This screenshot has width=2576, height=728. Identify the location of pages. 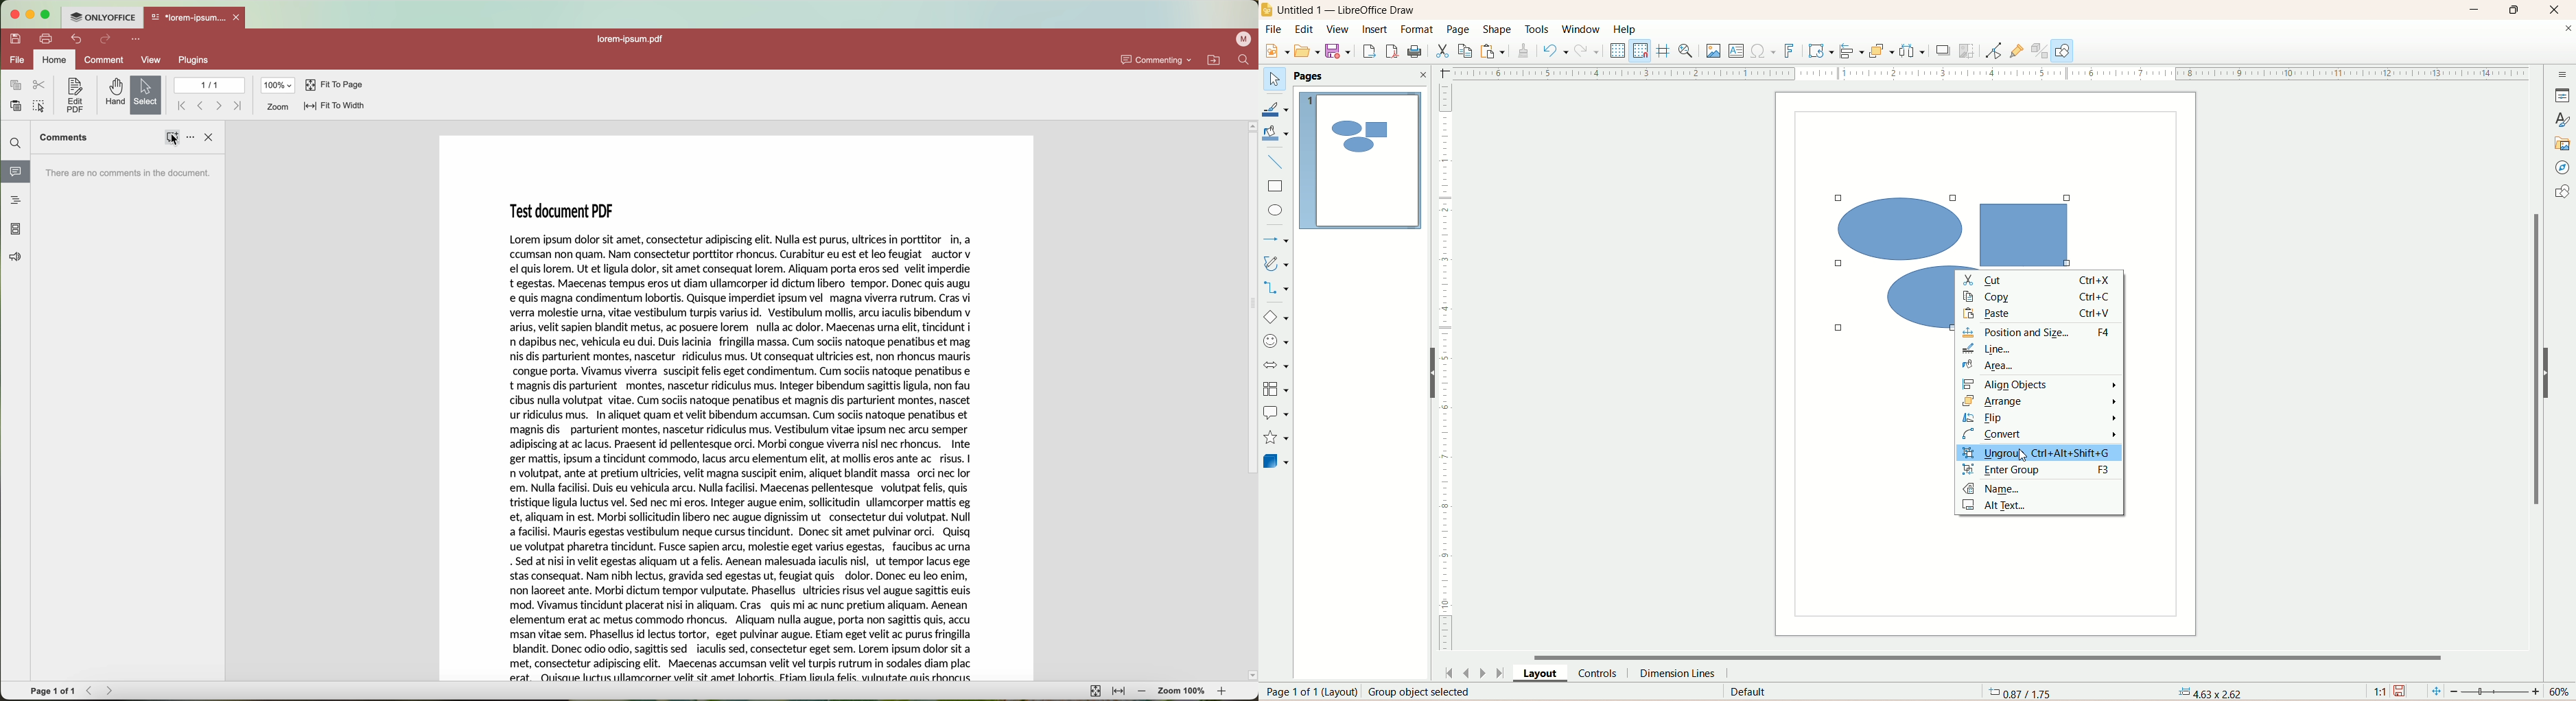
(1313, 75).